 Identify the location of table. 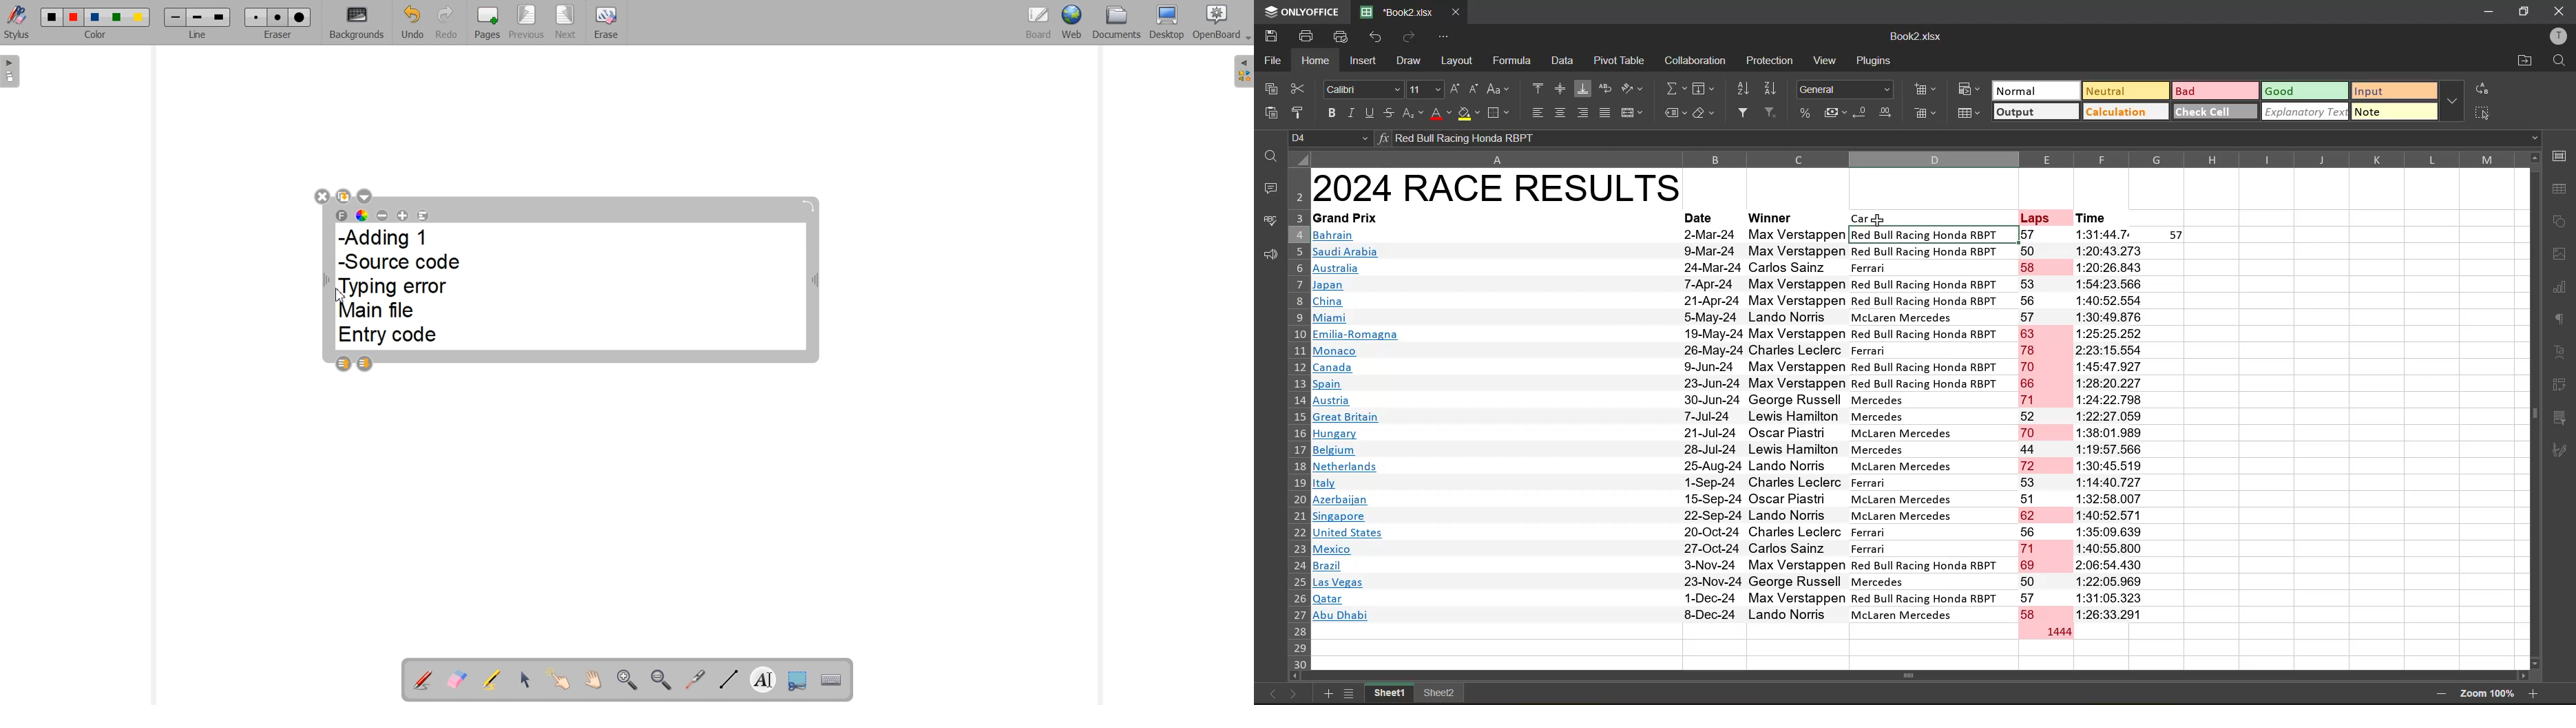
(2561, 190).